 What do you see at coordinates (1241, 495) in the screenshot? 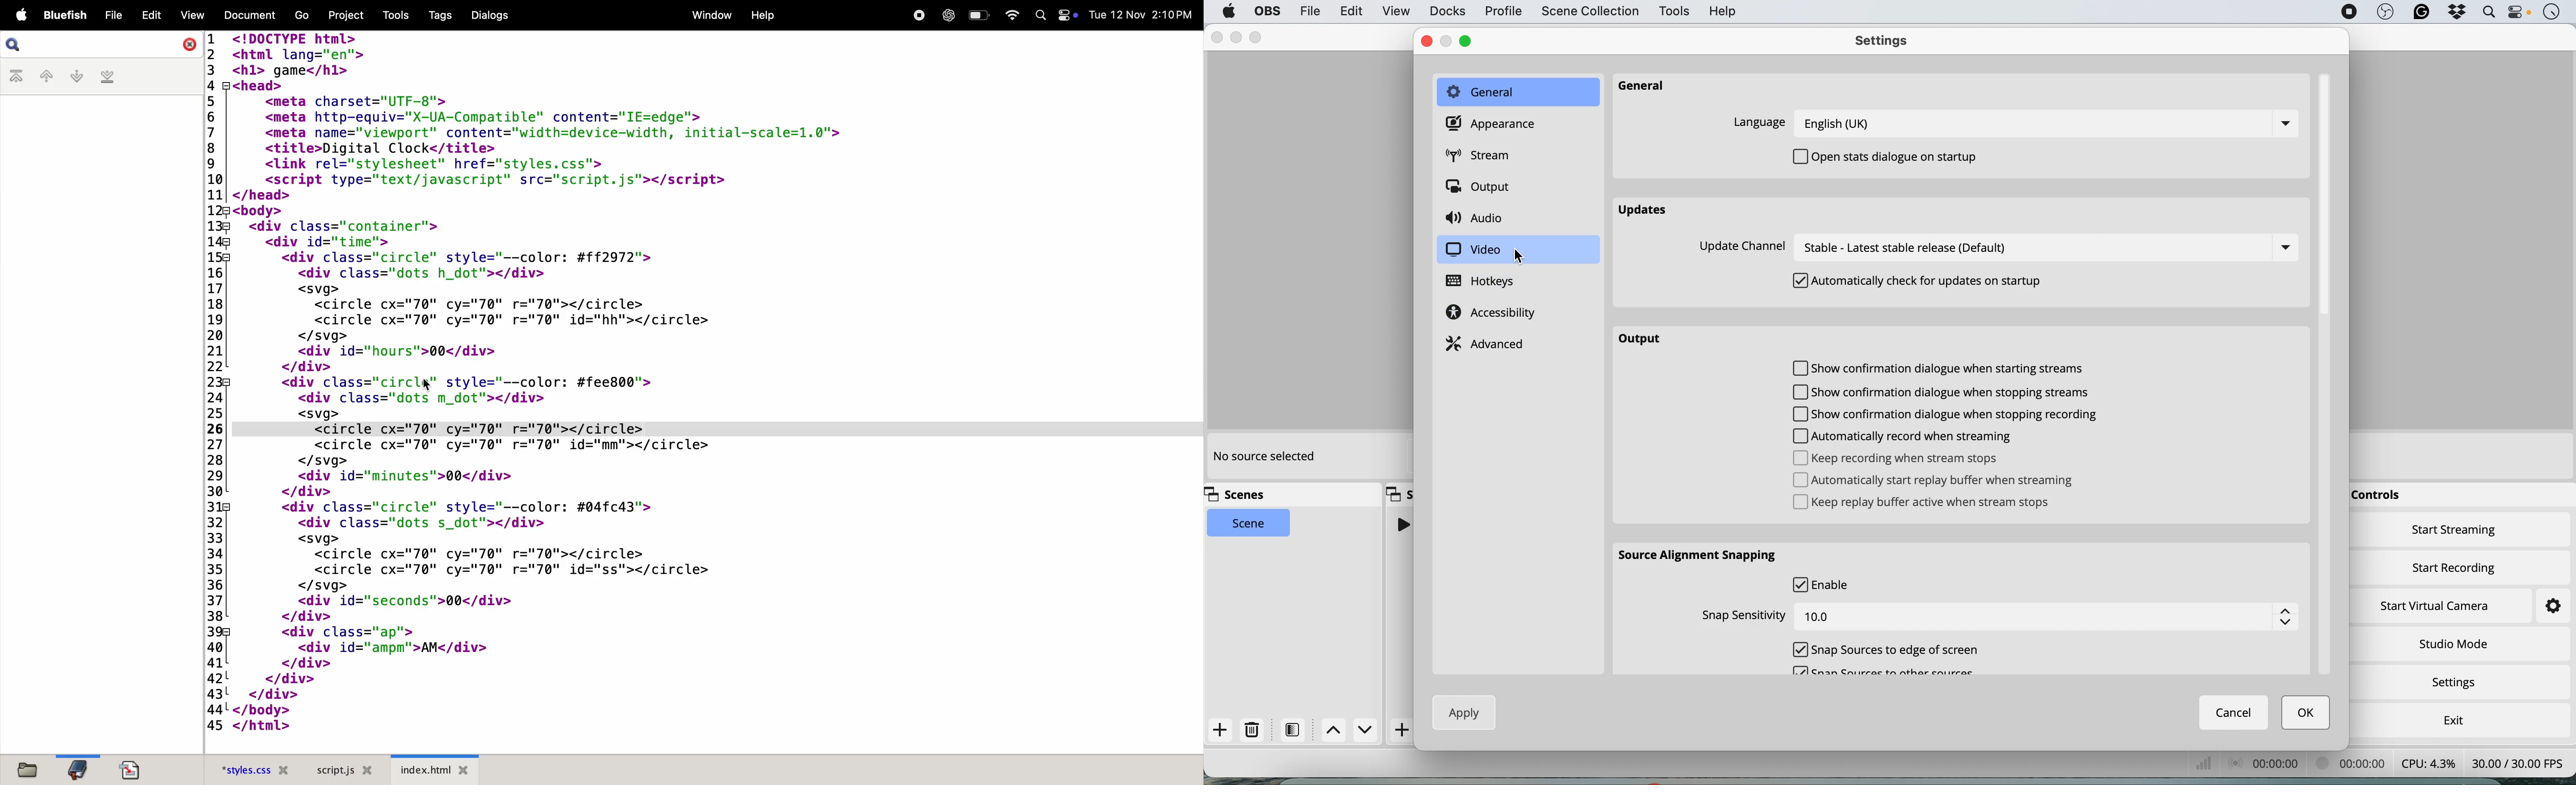
I see `scenes` at bounding box center [1241, 495].